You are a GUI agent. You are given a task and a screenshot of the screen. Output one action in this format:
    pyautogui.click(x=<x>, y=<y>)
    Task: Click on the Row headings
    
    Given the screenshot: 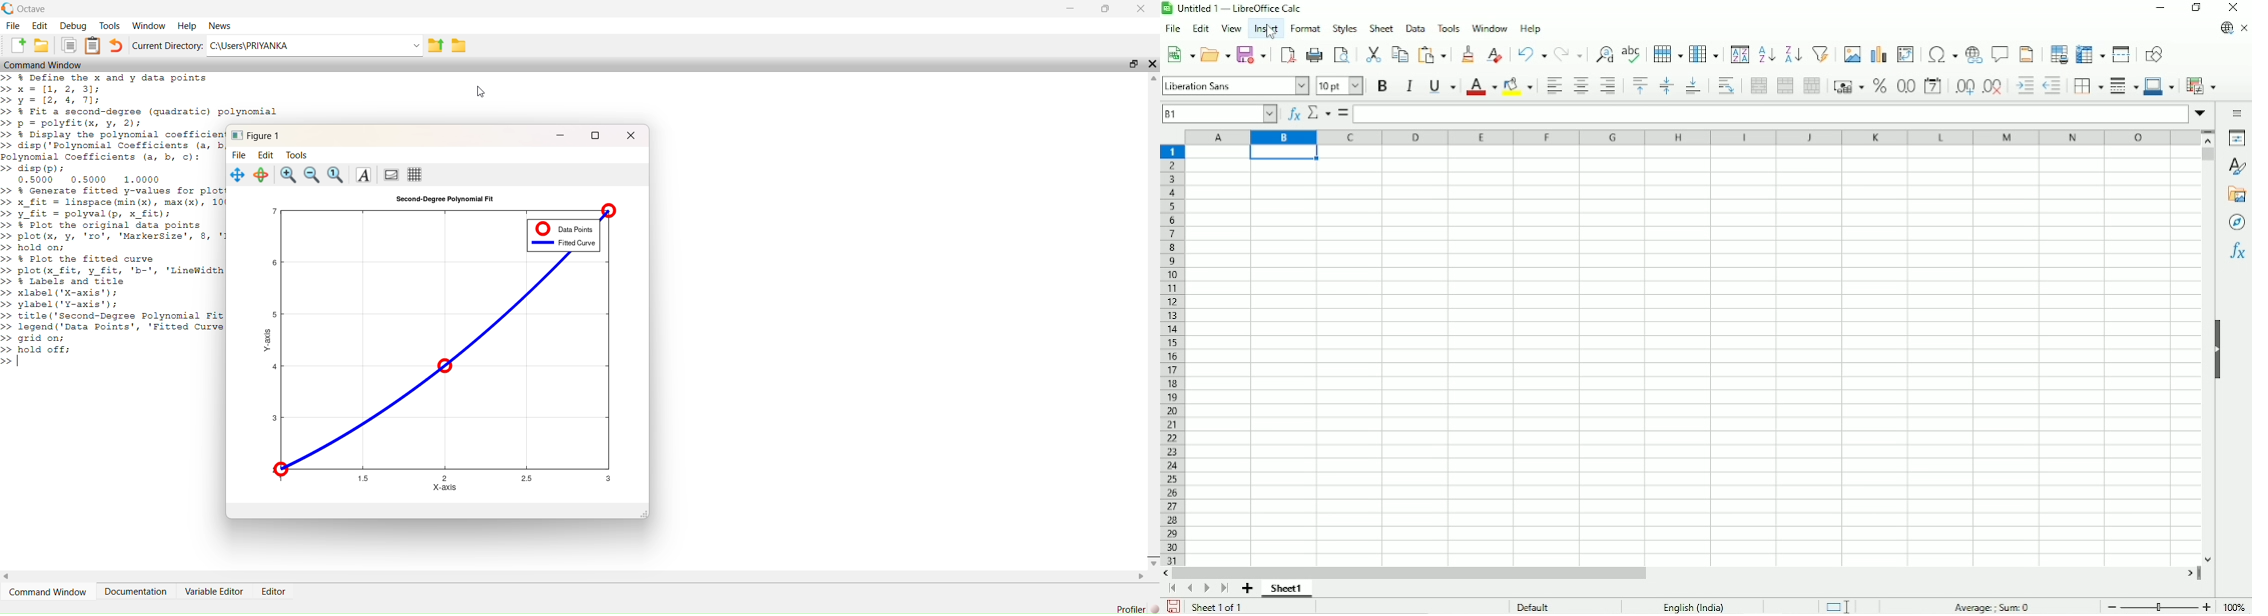 What is the action you would take?
    pyautogui.click(x=1174, y=356)
    